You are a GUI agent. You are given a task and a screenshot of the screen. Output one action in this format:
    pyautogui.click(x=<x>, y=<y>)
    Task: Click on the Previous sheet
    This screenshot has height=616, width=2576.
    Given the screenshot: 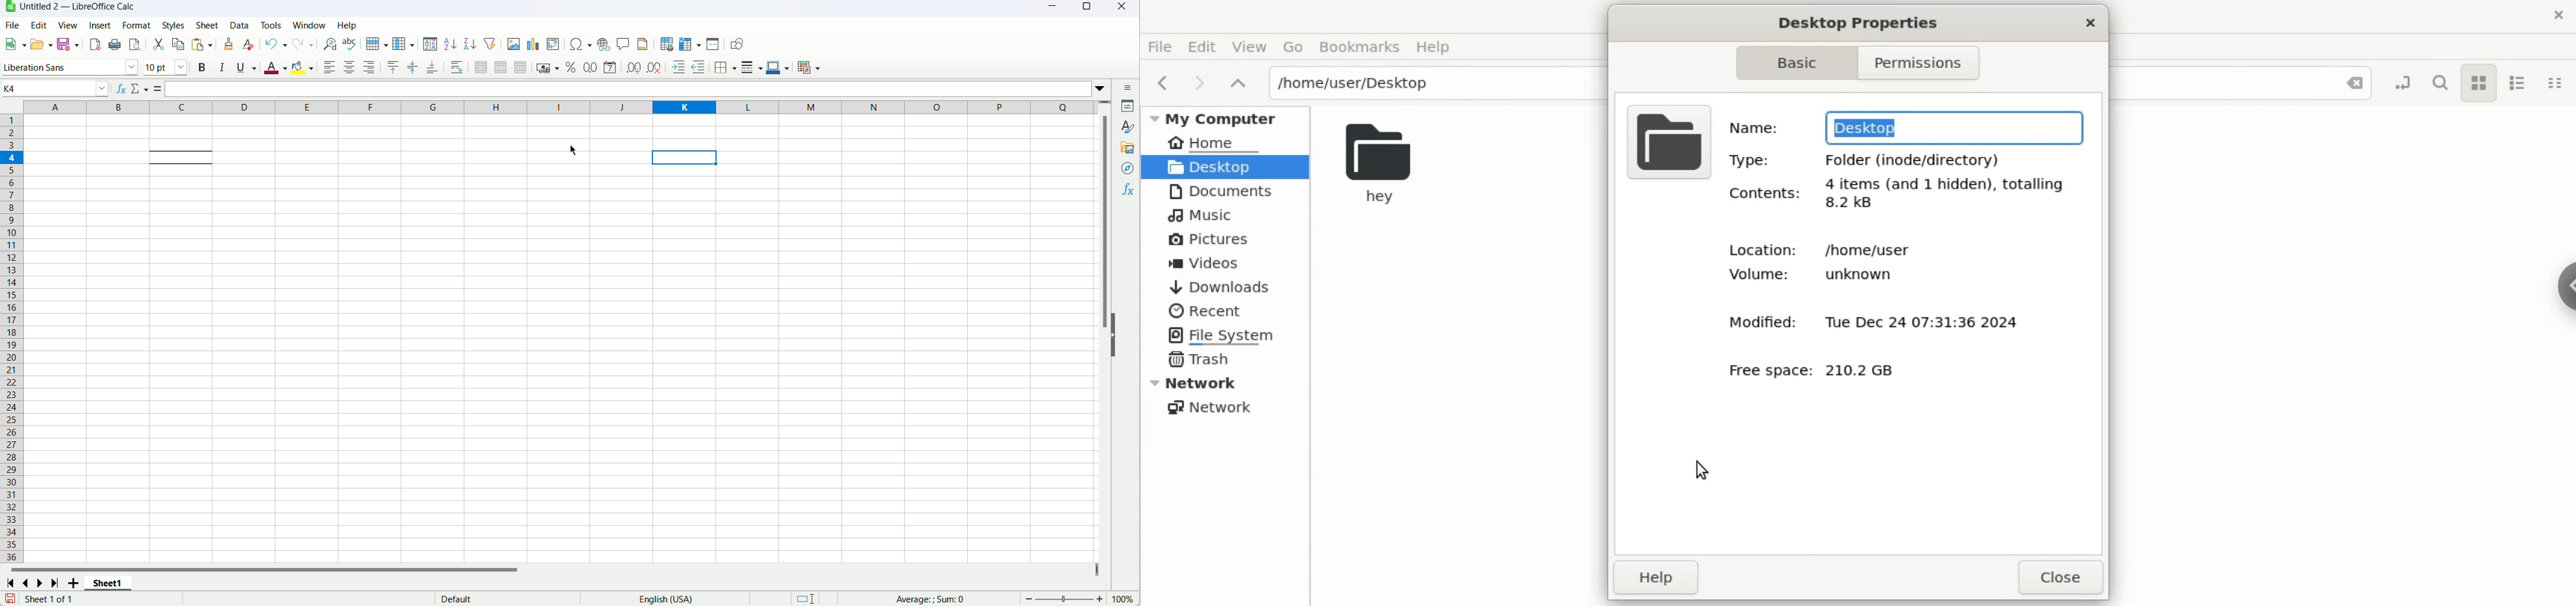 What is the action you would take?
    pyautogui.click(x=27, y=583)
    